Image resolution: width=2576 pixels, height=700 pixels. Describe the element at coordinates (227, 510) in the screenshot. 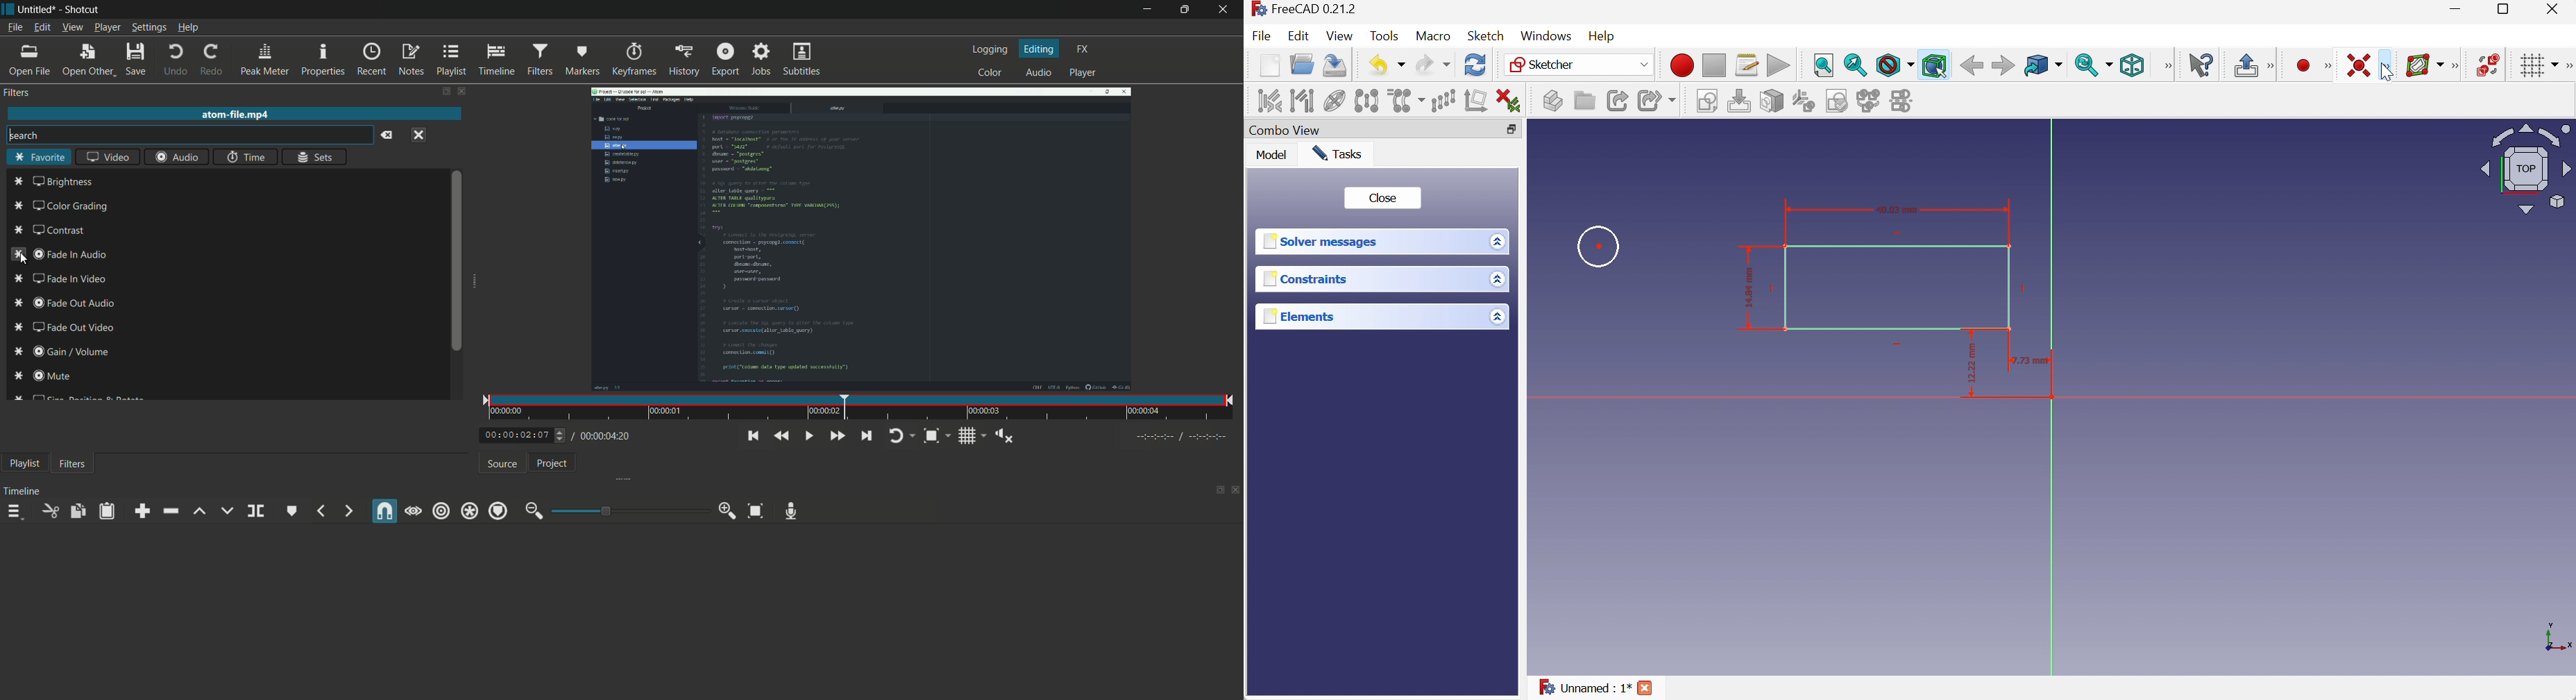

I see `overwrite` at that location.